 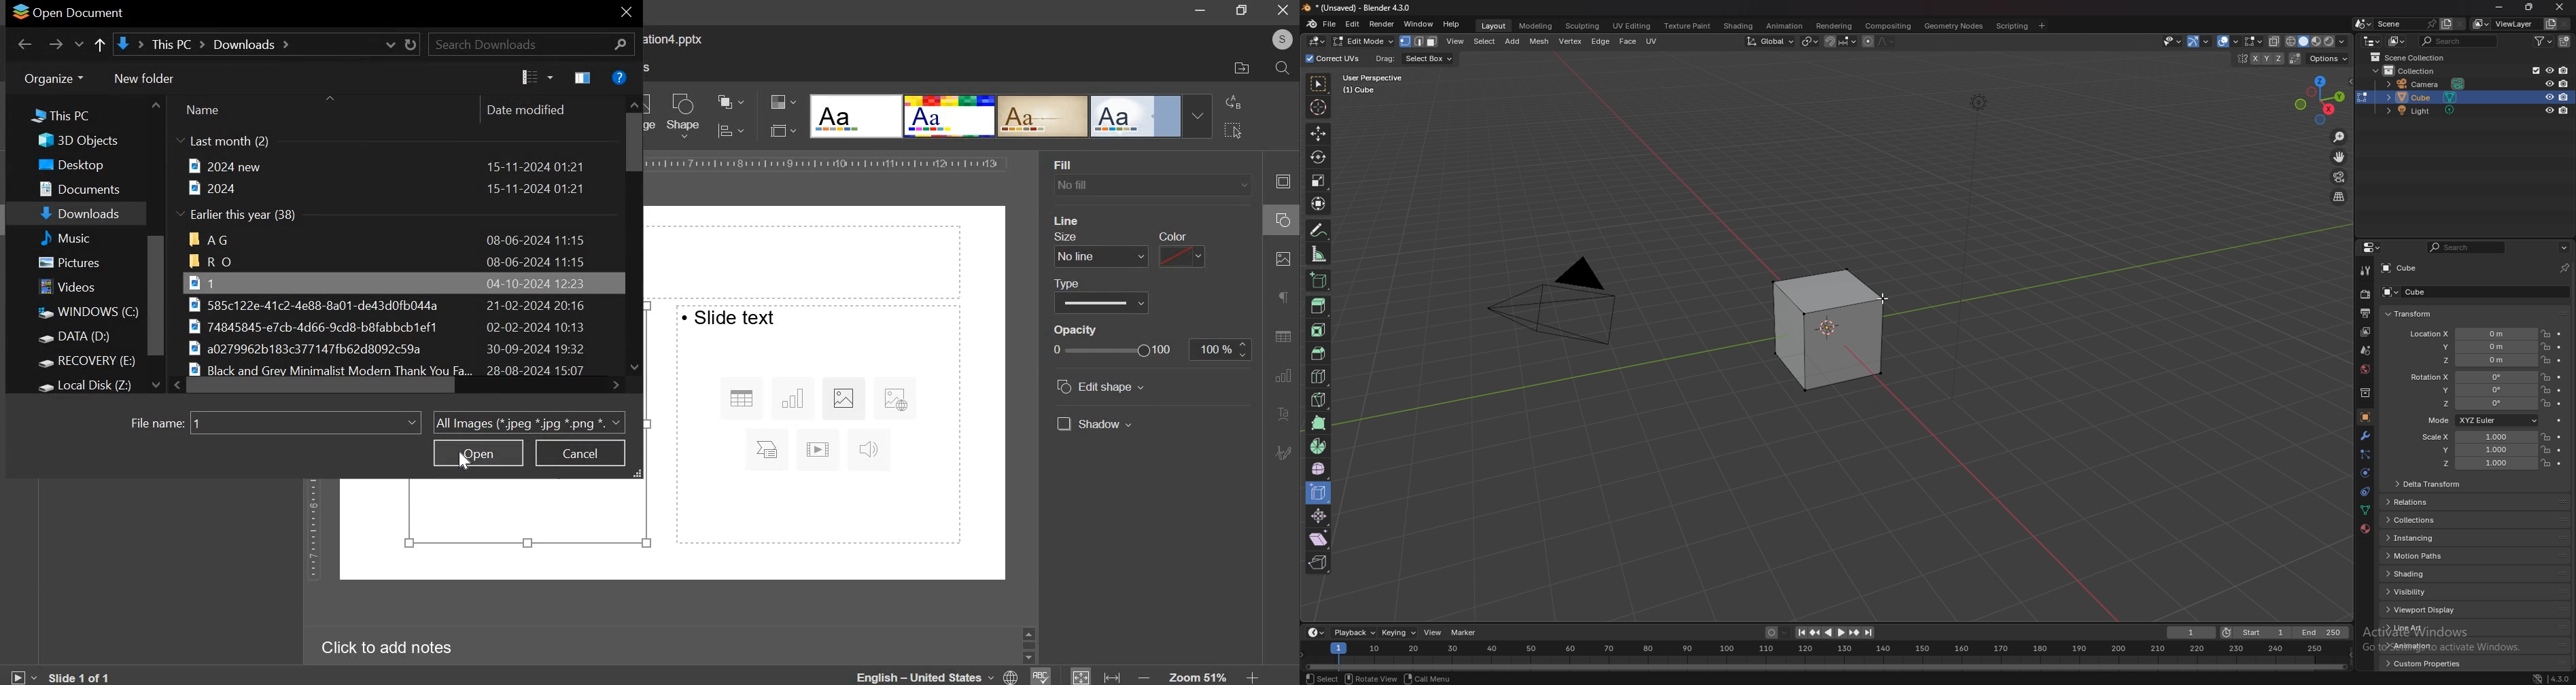 I want to click on data, so click(x=2365, y=510).